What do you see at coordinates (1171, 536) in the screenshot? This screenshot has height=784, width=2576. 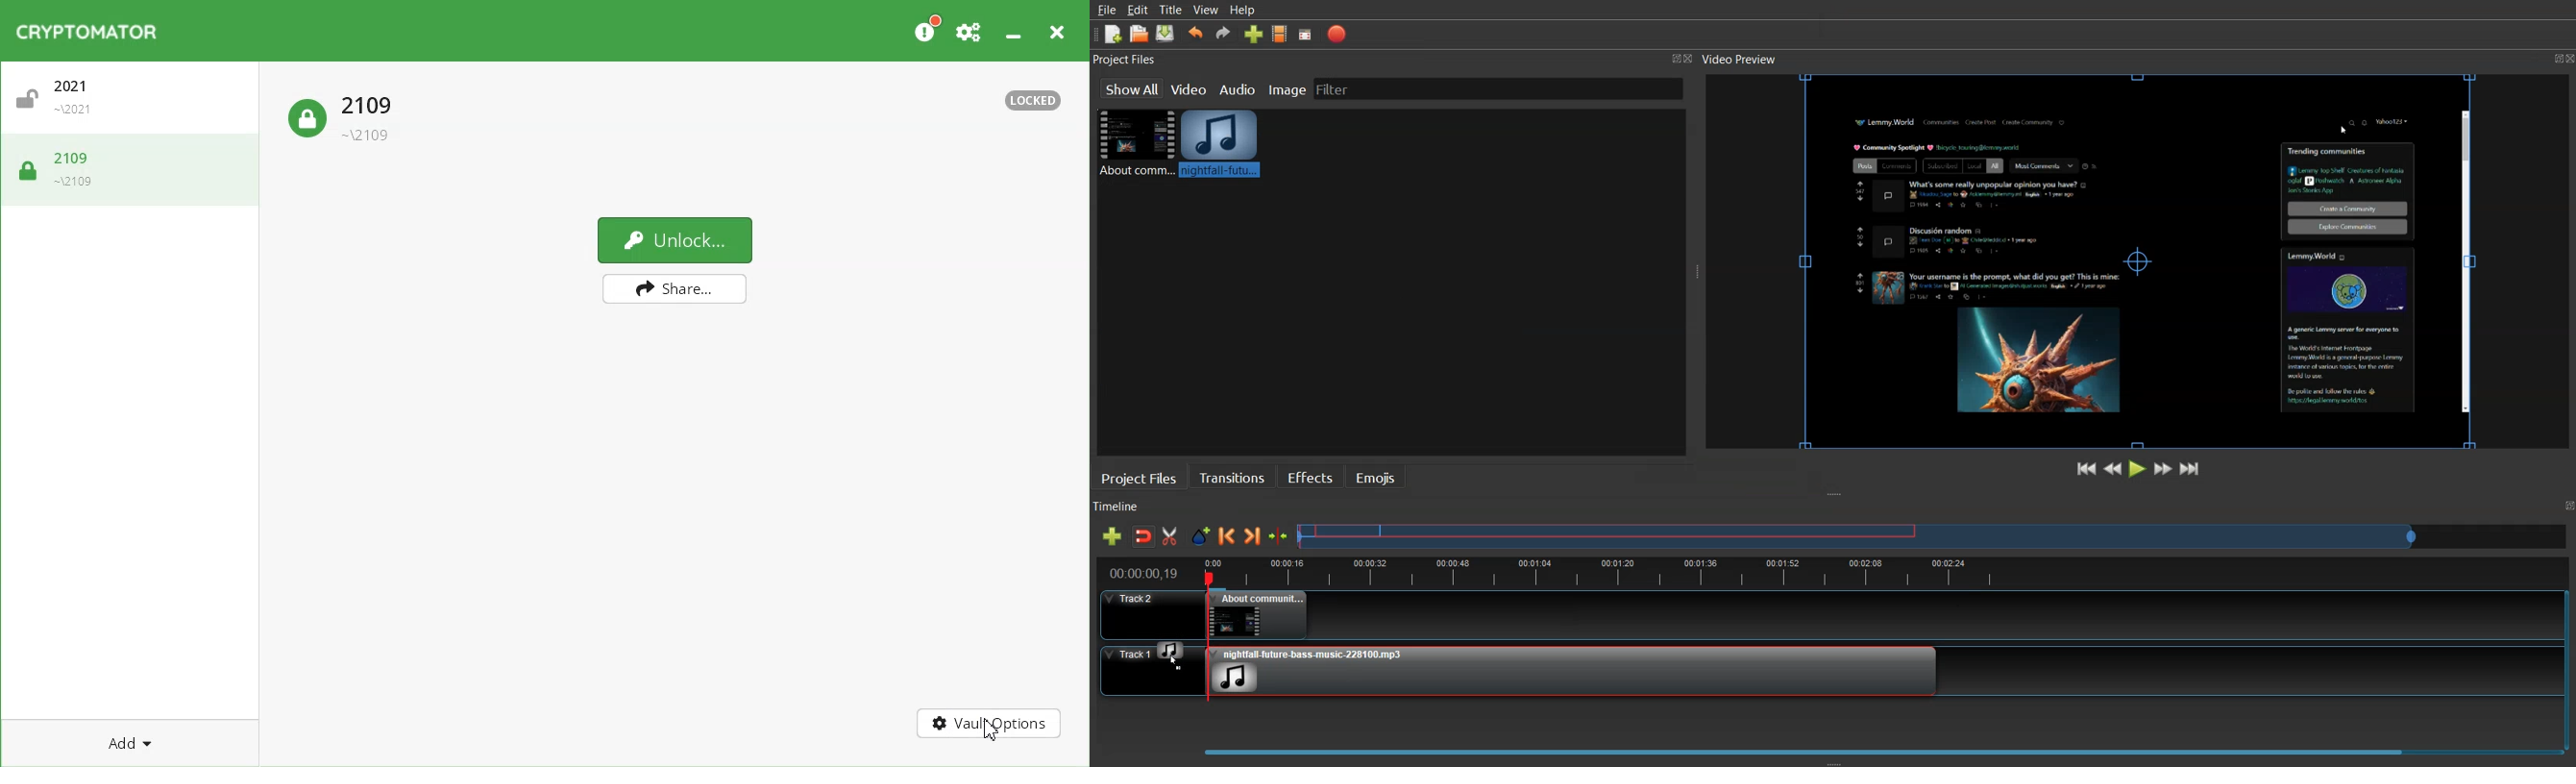 I see `Razor Track` at bounding box center [1171, 536].